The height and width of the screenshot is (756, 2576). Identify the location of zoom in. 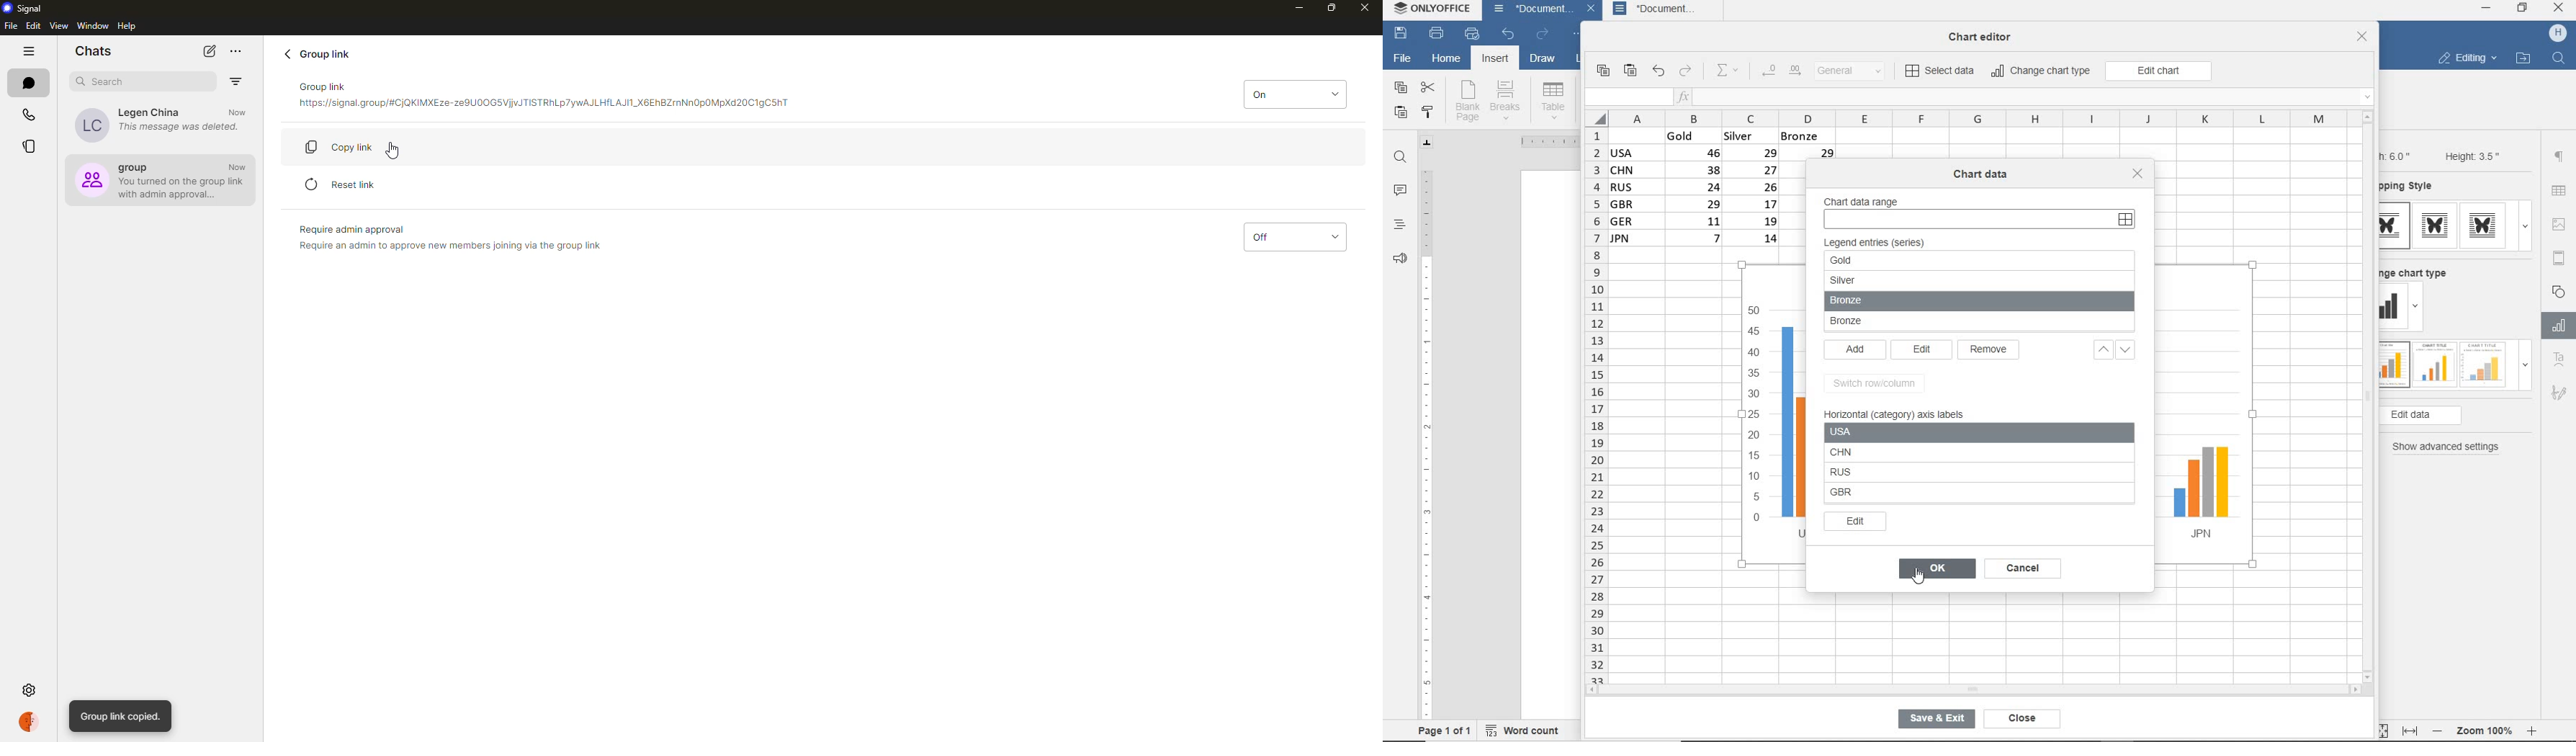
(2533, 728).